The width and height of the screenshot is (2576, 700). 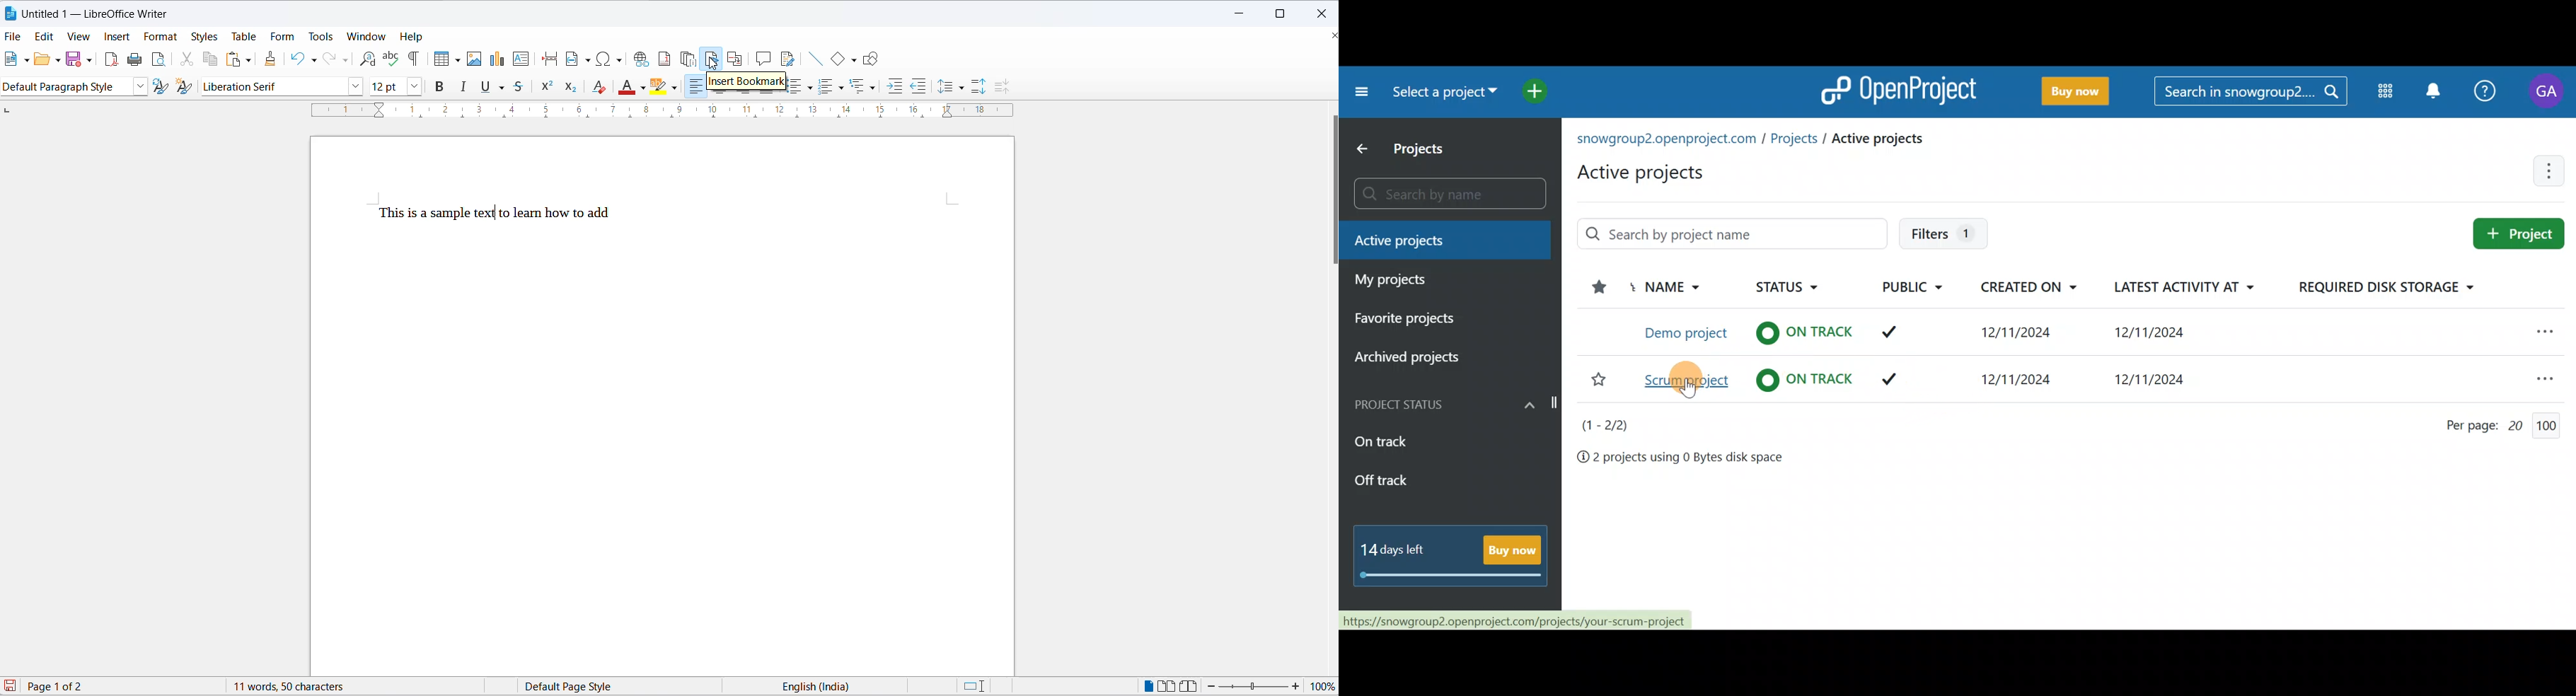 What do you see at coordinates (1254, 687) in the screenshot?
I see `zoom slider` at bounding box center [1254, 687].